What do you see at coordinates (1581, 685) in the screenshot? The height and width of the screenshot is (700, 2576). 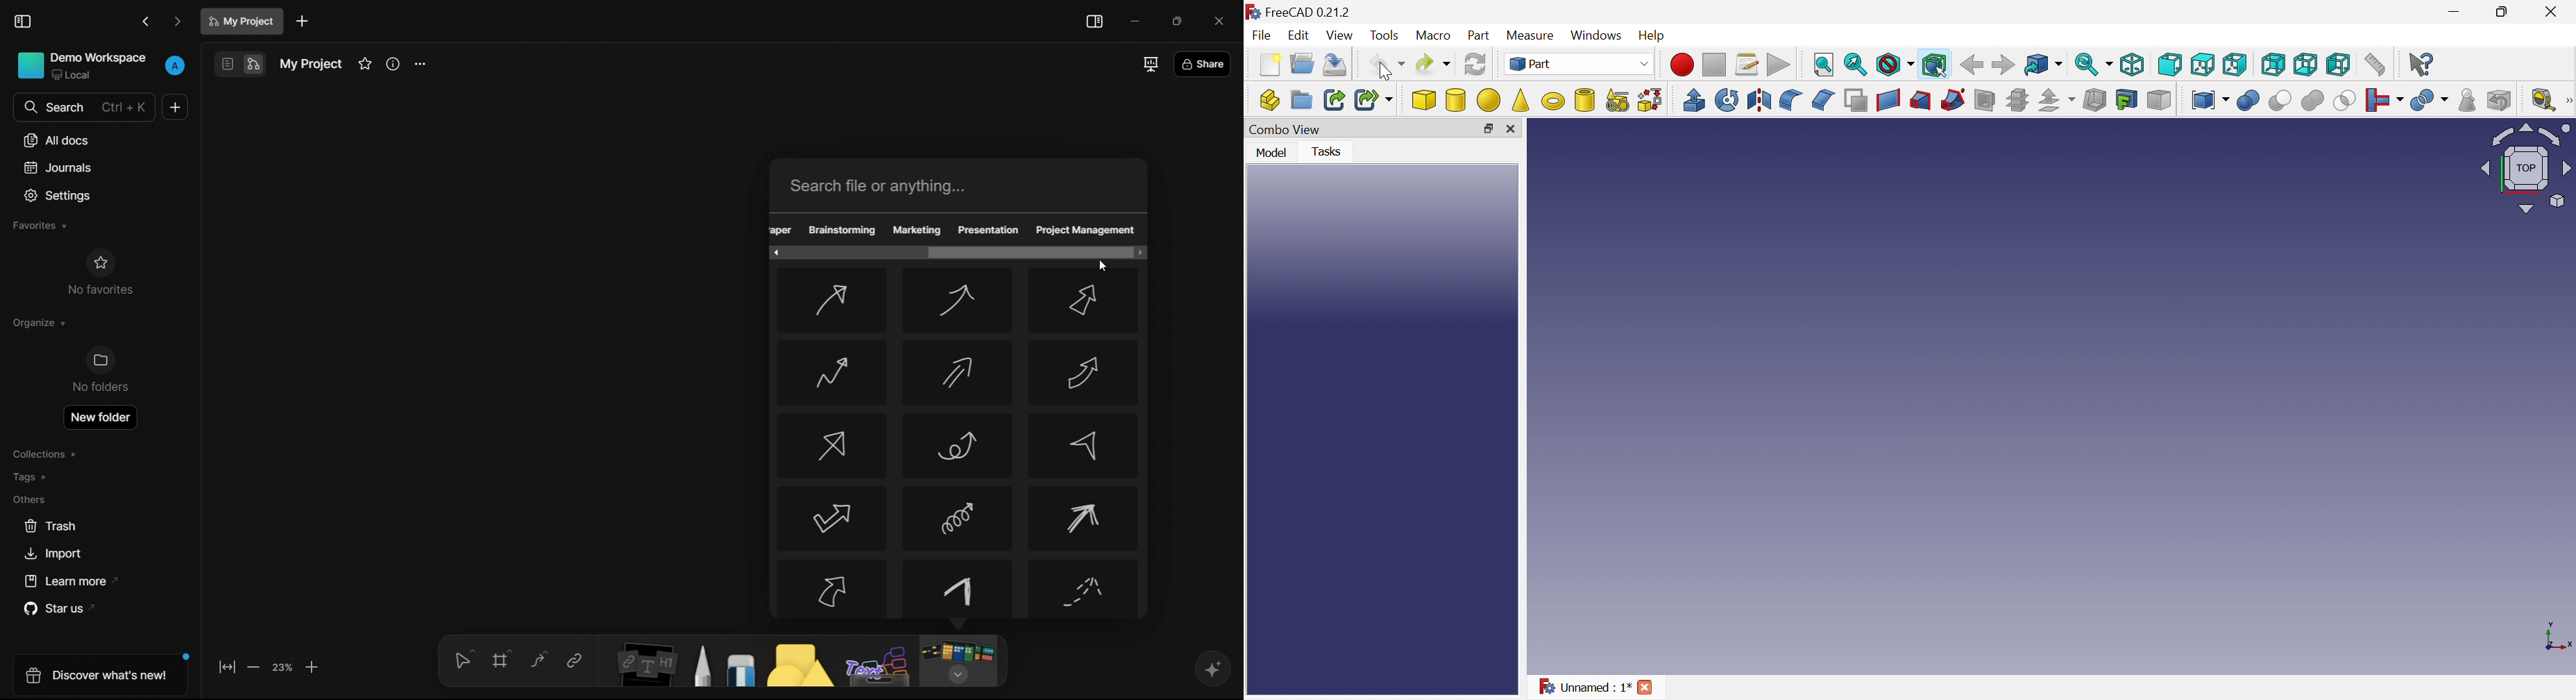 I see `Unnamed : 1*` at bounding box center [1581, 685].